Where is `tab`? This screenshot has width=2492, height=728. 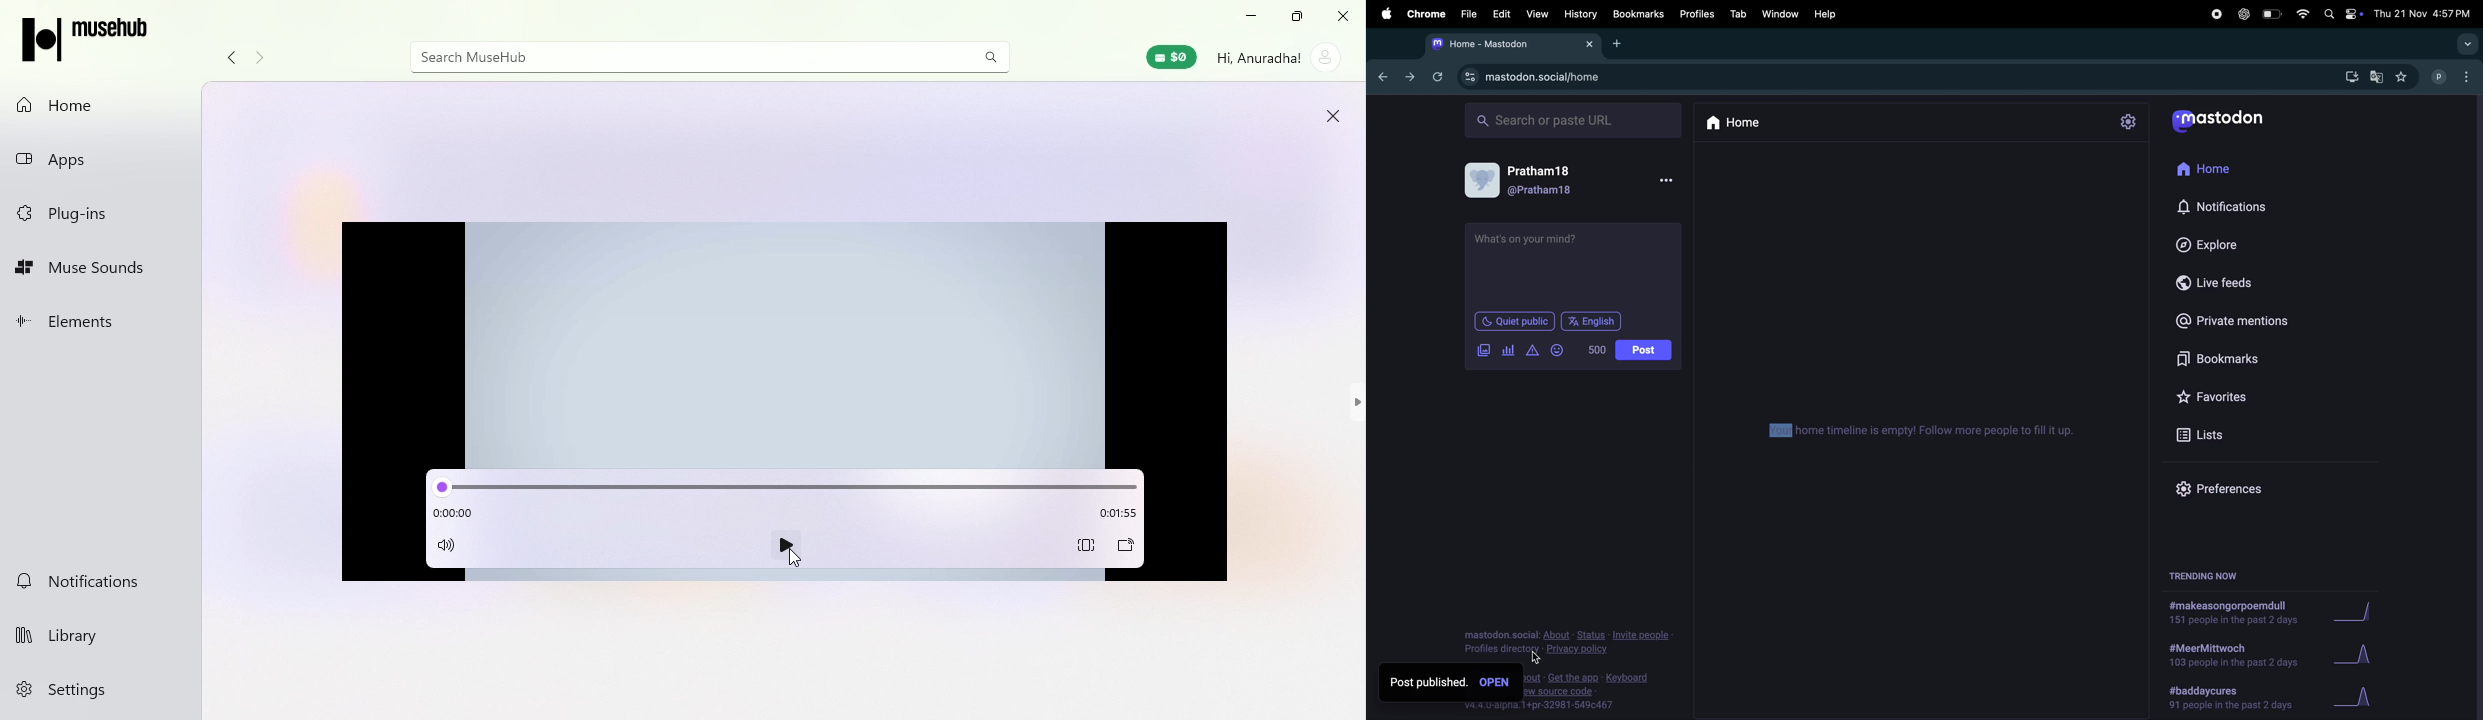
tab is located at coordinates (1737, 13).